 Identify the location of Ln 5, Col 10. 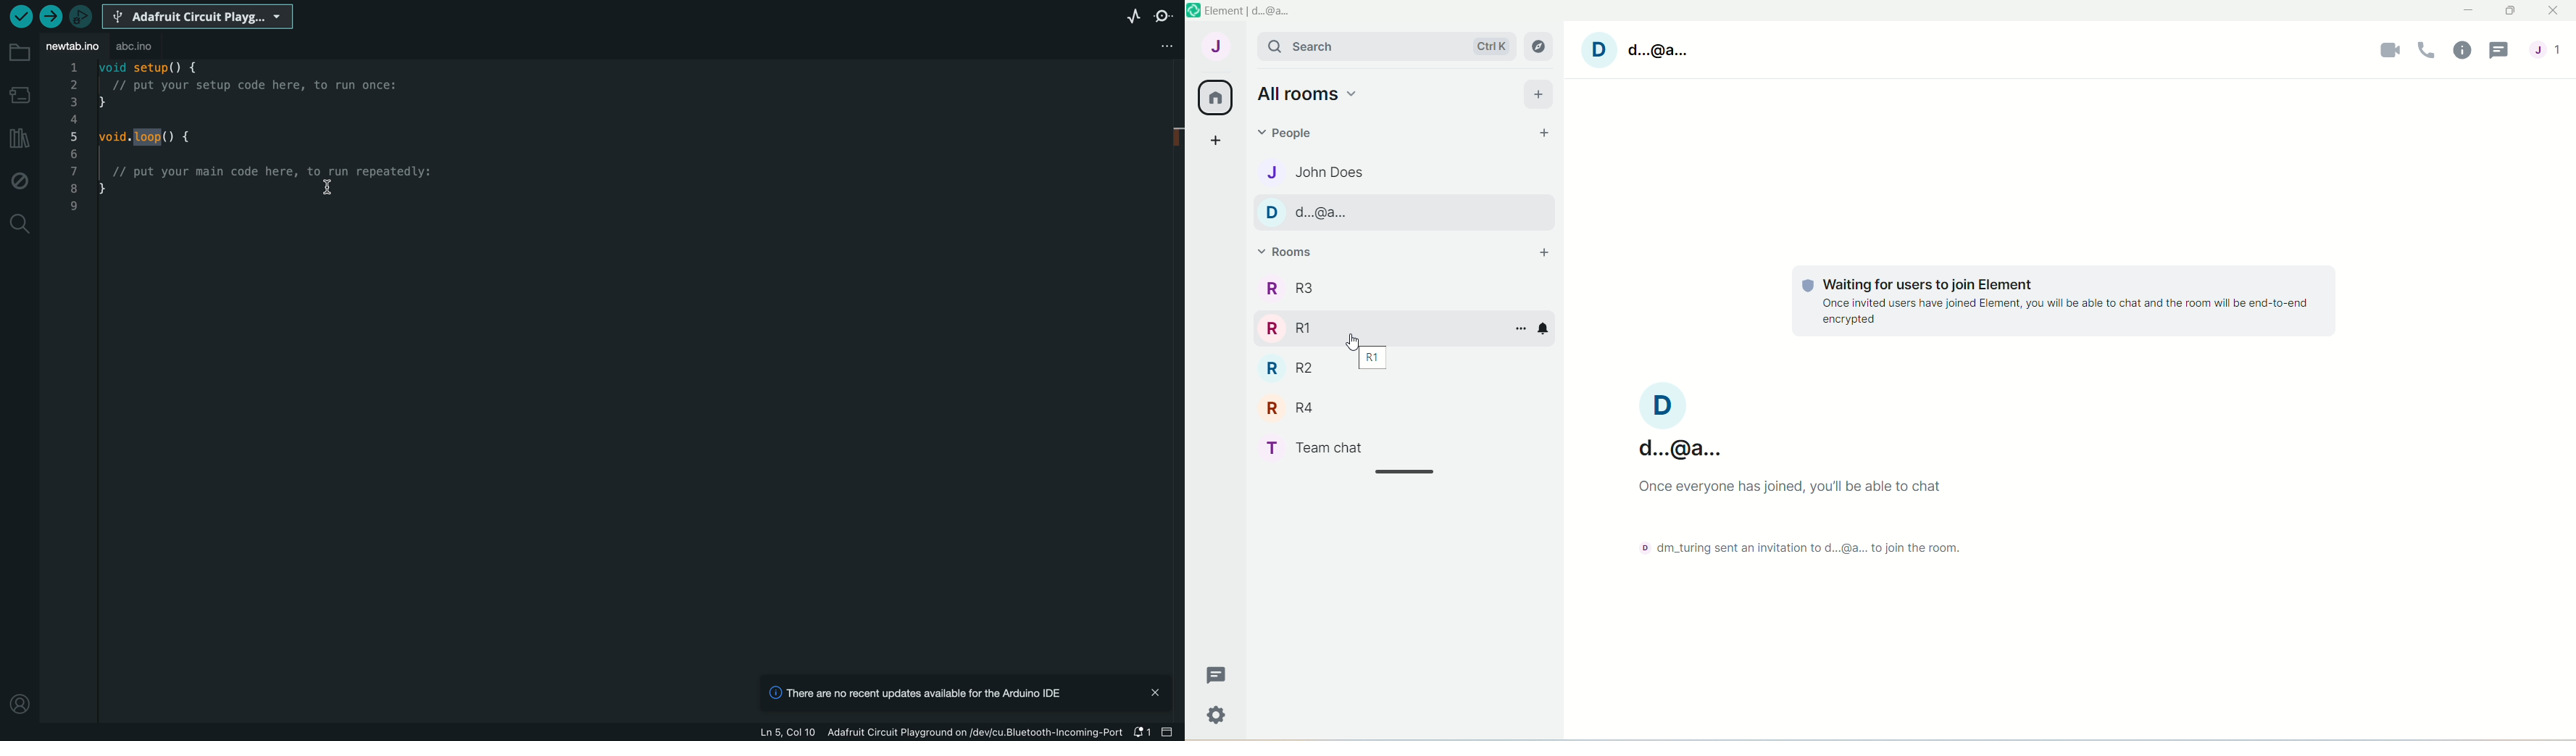
(791, 732).